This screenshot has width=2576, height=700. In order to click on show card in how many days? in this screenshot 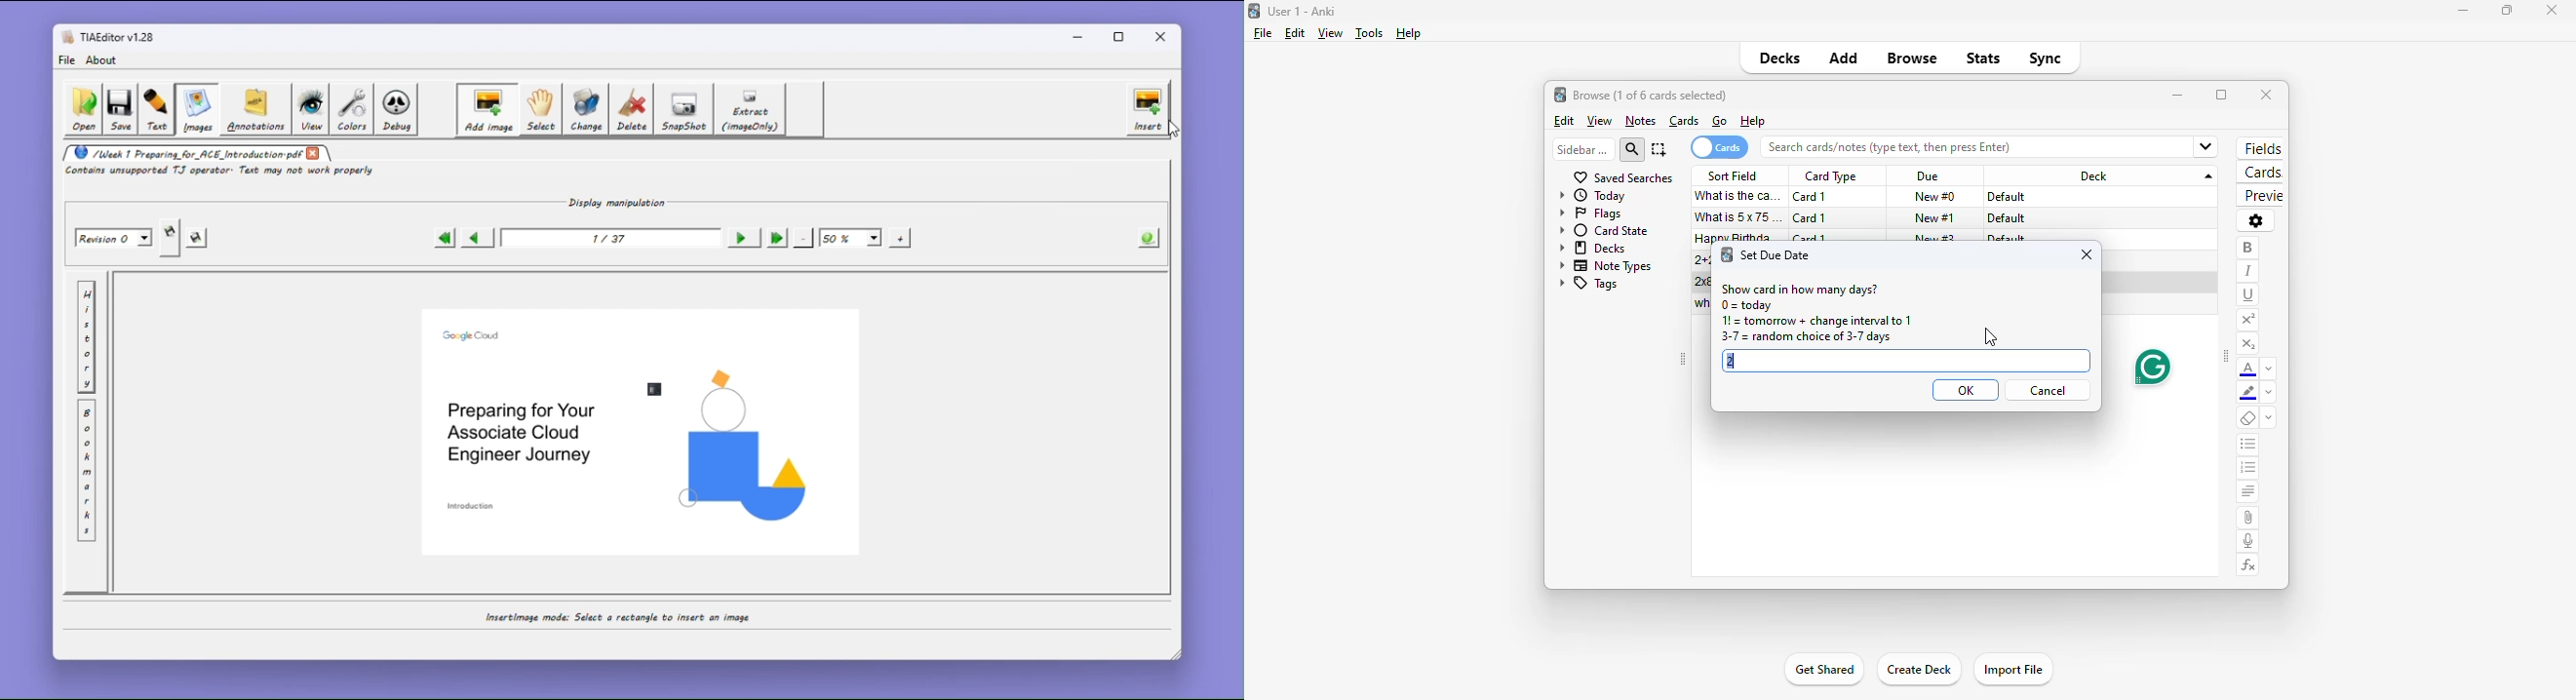, I will do `click(1799, 289)`.